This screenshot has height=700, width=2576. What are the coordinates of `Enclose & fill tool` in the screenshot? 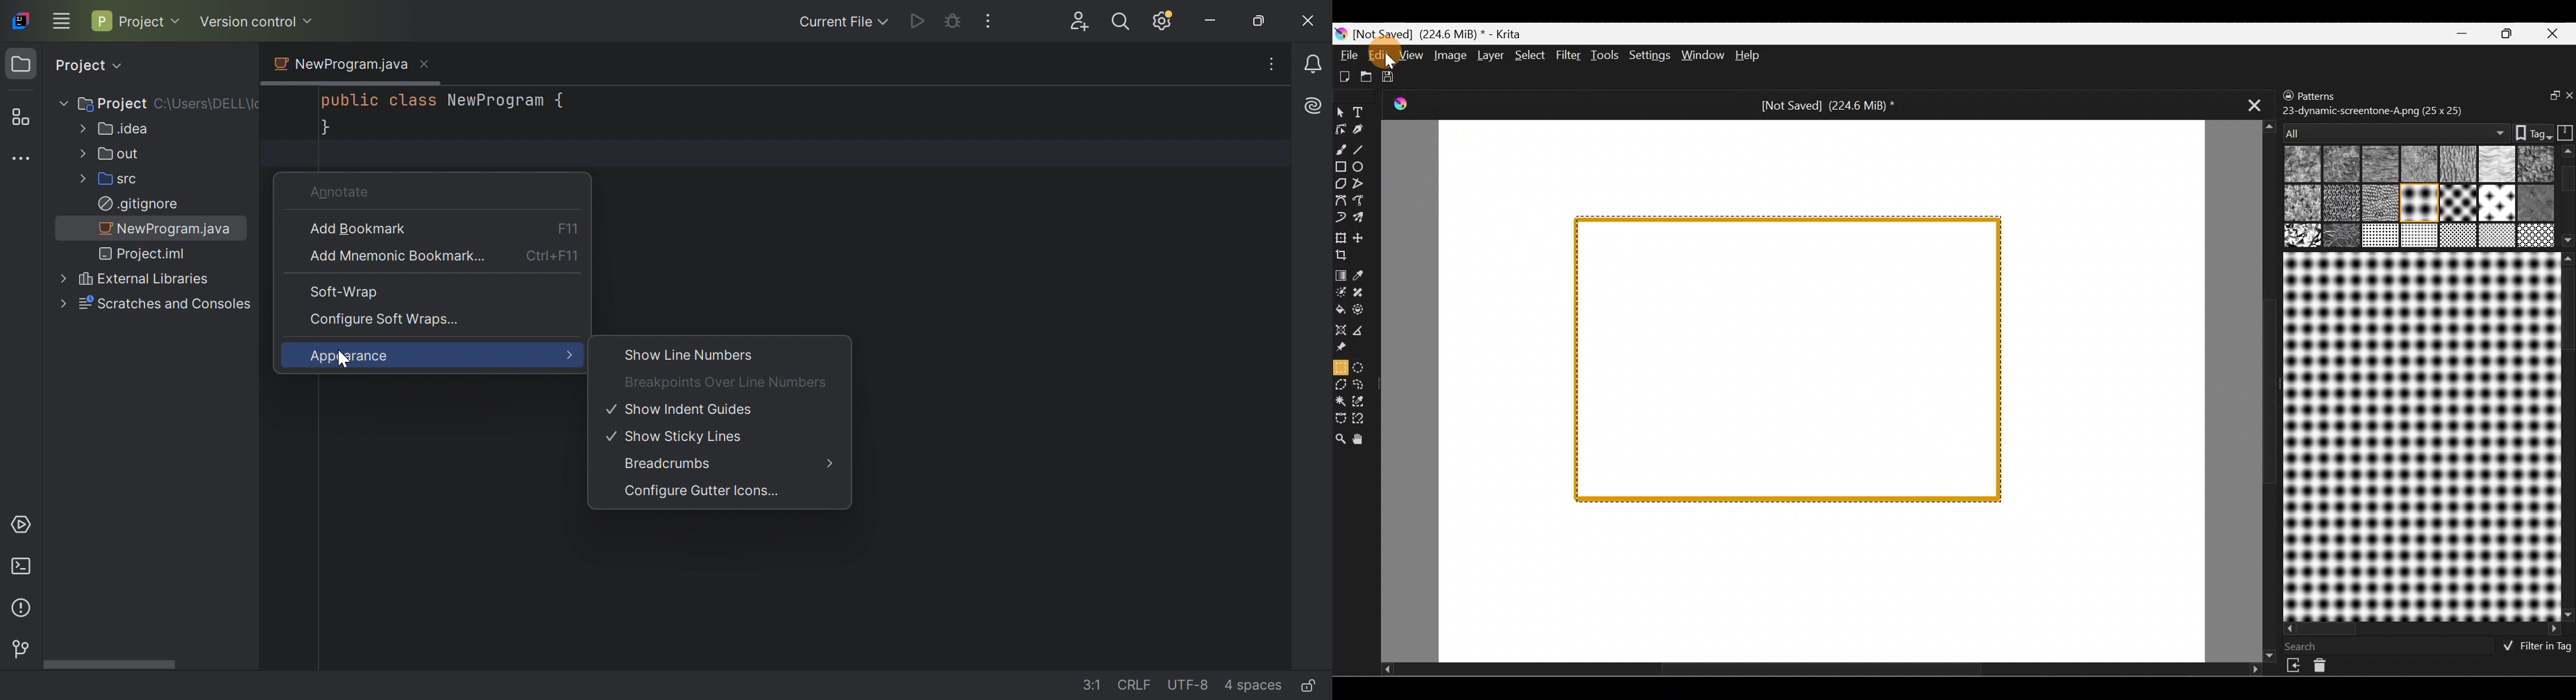 It's located at (1365, 310).